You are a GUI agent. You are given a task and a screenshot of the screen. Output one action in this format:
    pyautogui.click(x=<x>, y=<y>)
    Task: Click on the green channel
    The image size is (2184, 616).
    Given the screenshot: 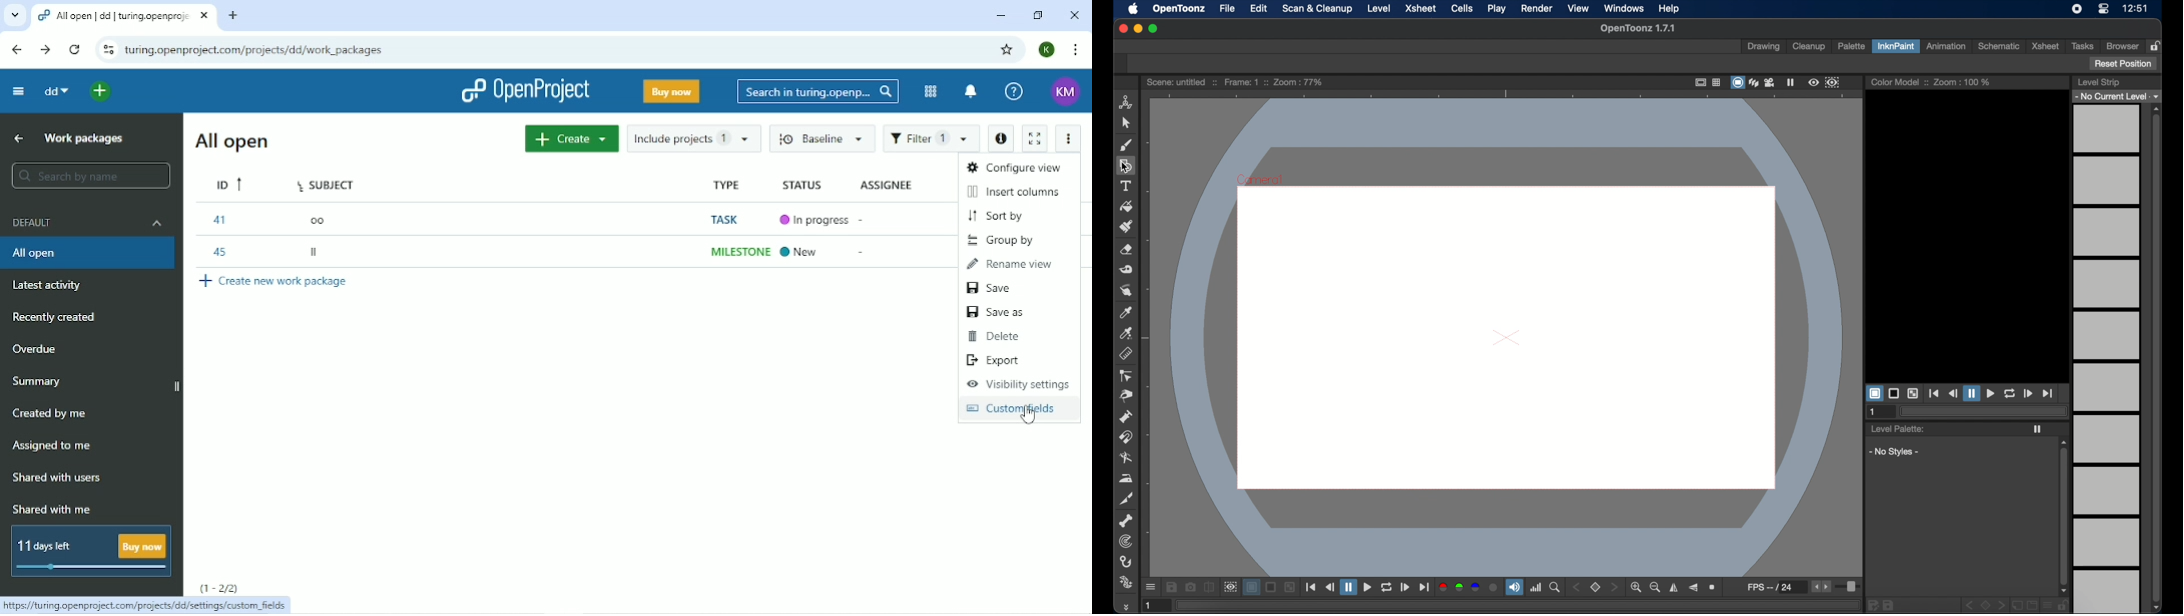 What is the action you would take?
    pyautogui.click(x=1460, y=587)
    